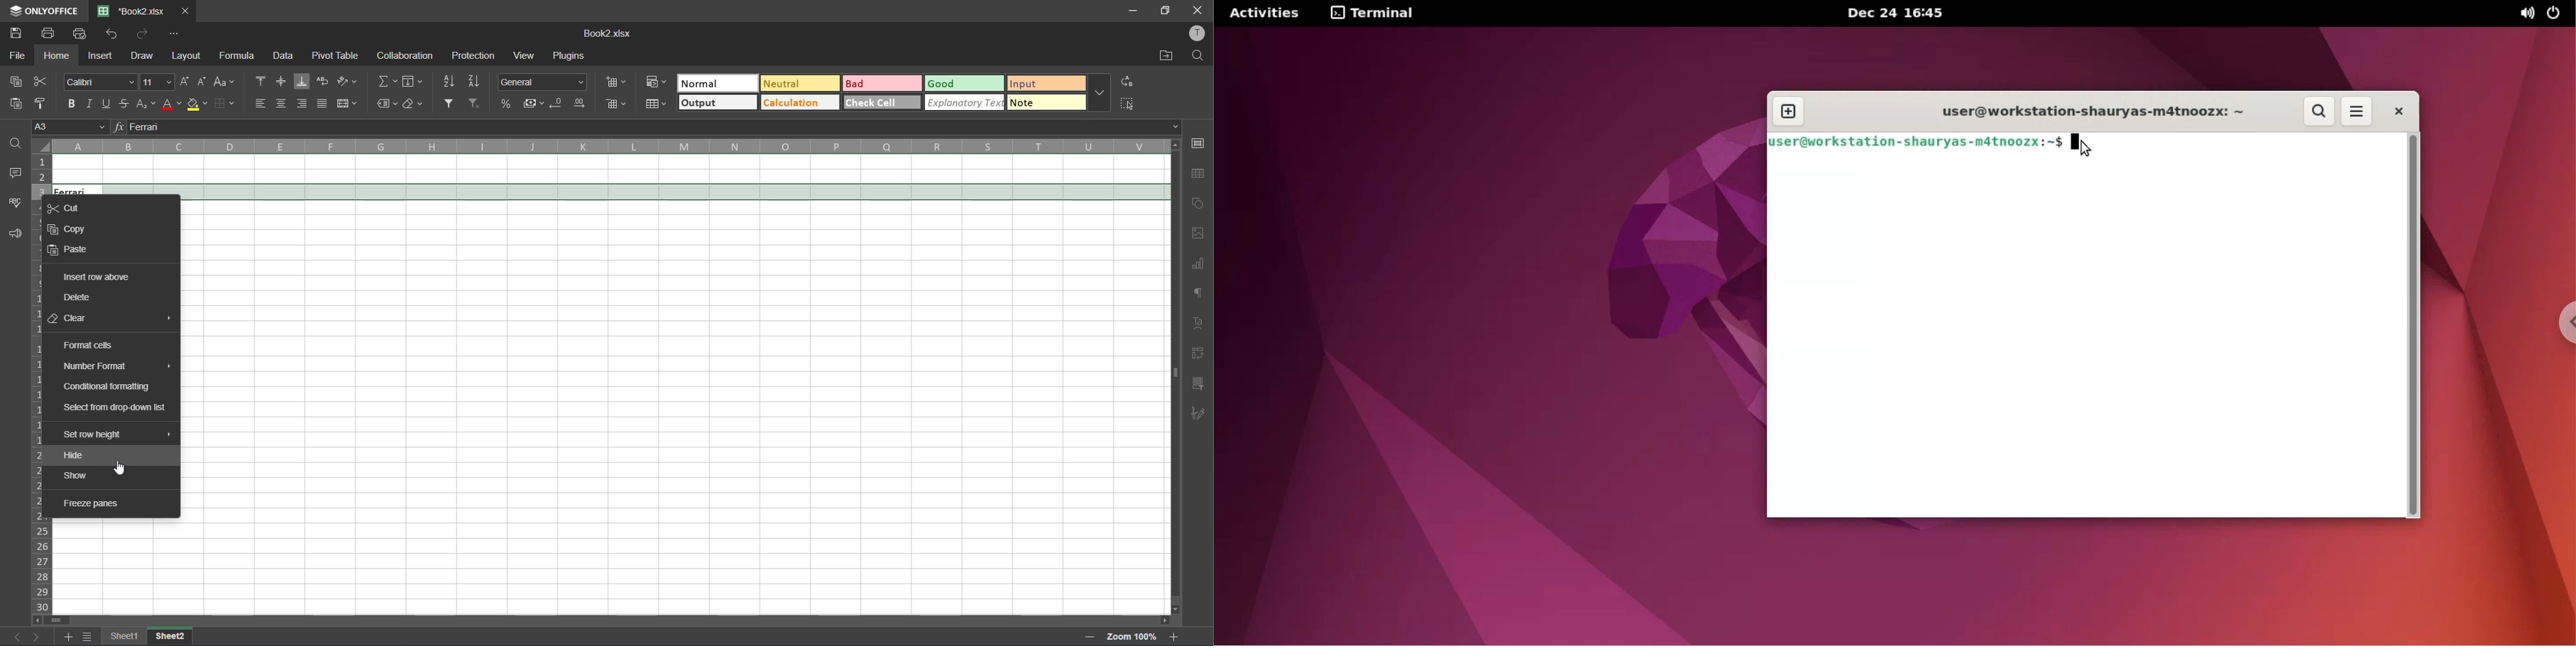  What do you see at coordinates (710, 103) in the screenshot?
I see `output` at bounding box center [710, 103].